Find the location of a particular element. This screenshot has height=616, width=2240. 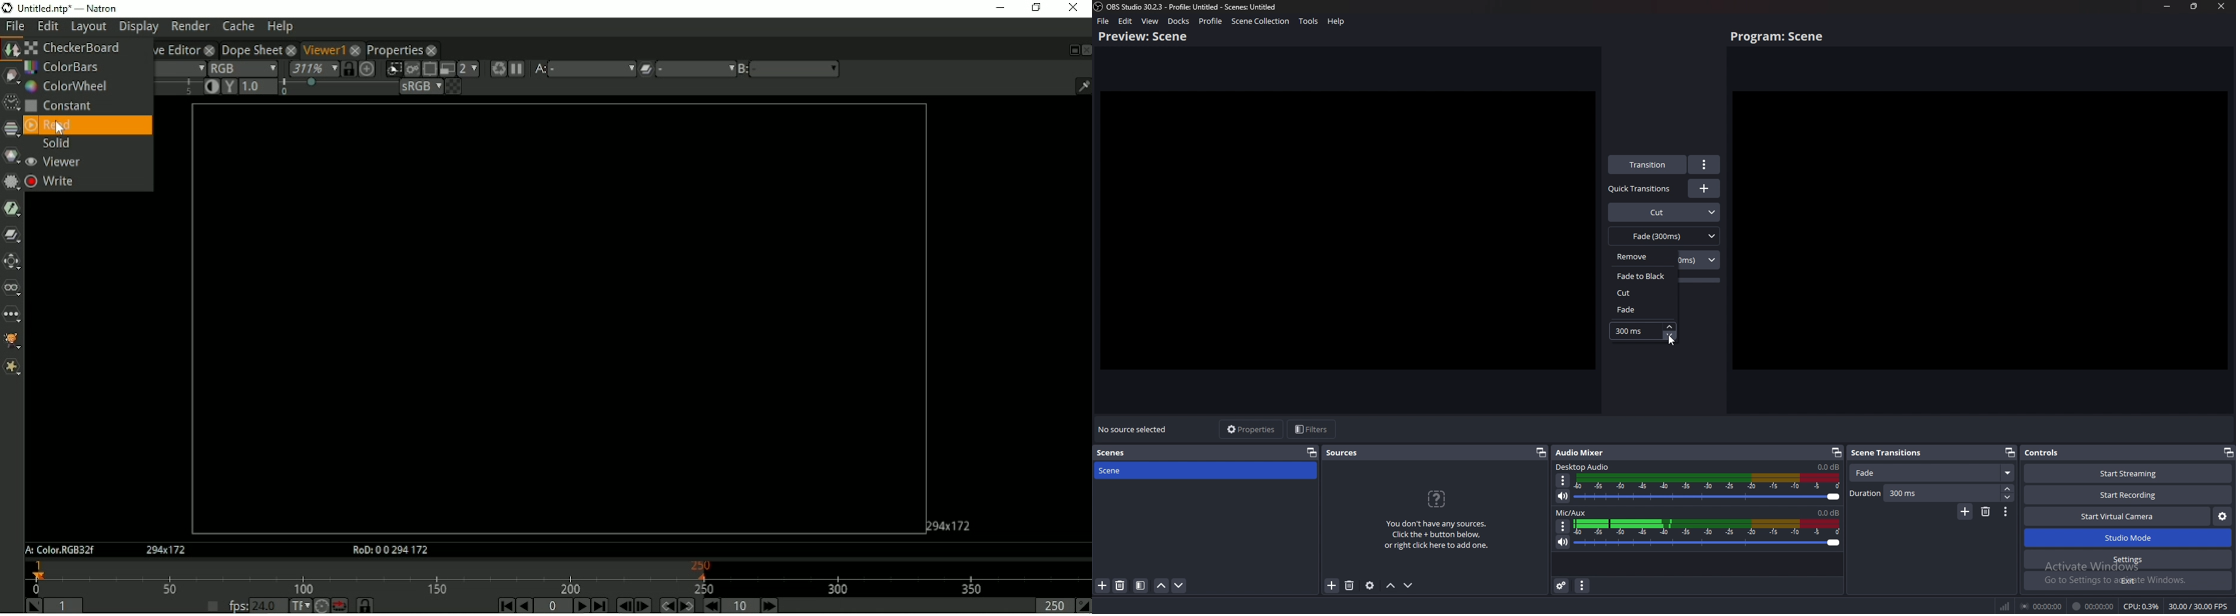

) OBS 30.2.3 - Profile: Untitled - Scenes: Untitled is located at coordinates (1194, 6).